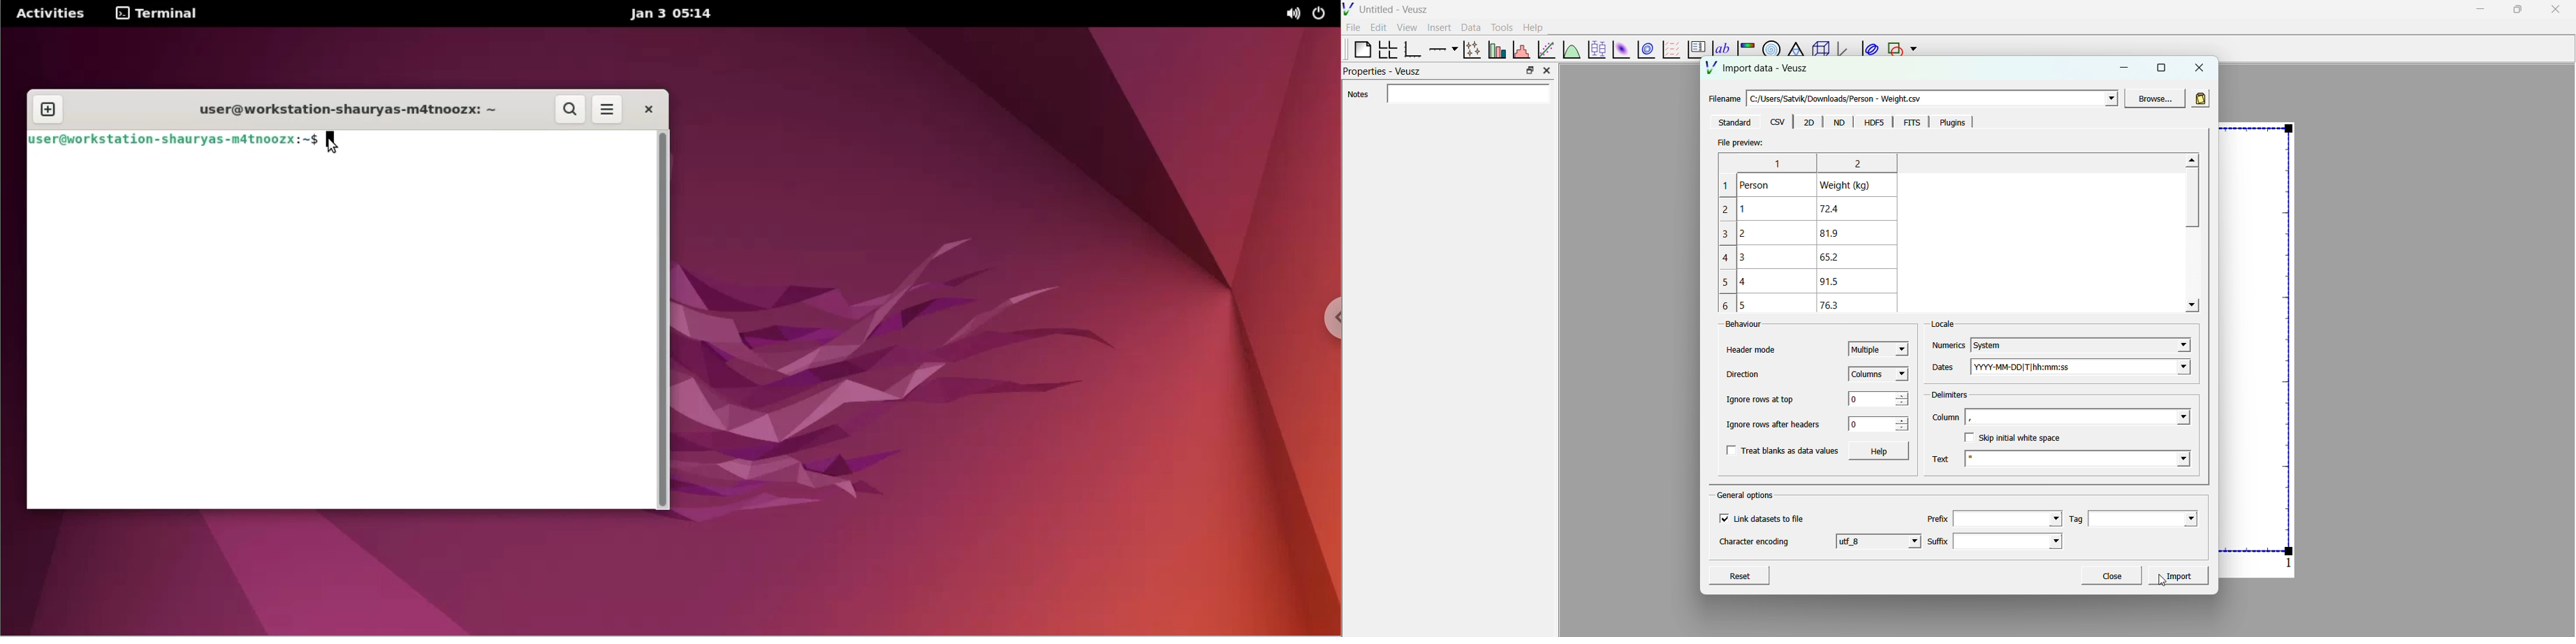 The image size is (2576, 644). What do you see at coordinates (1533, 26) in the screenshot?
I see `help` at bounding box center [1533, 26].